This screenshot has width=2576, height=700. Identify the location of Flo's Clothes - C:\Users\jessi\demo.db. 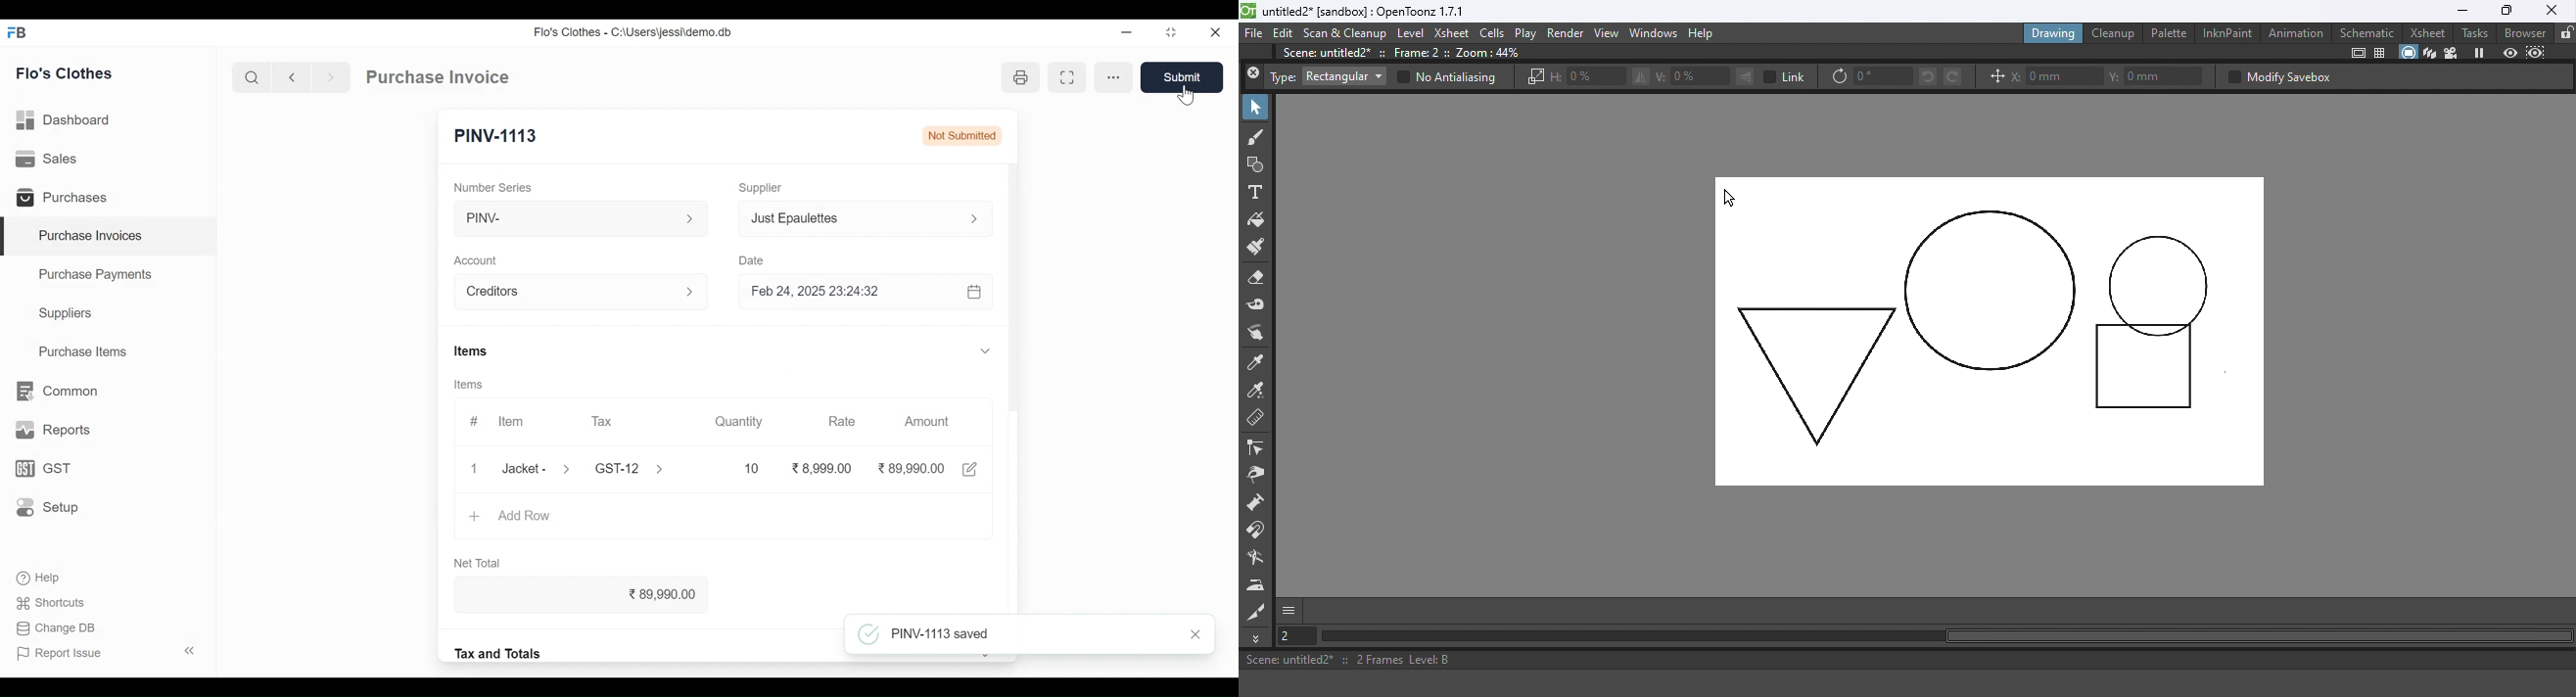
(635, 31).